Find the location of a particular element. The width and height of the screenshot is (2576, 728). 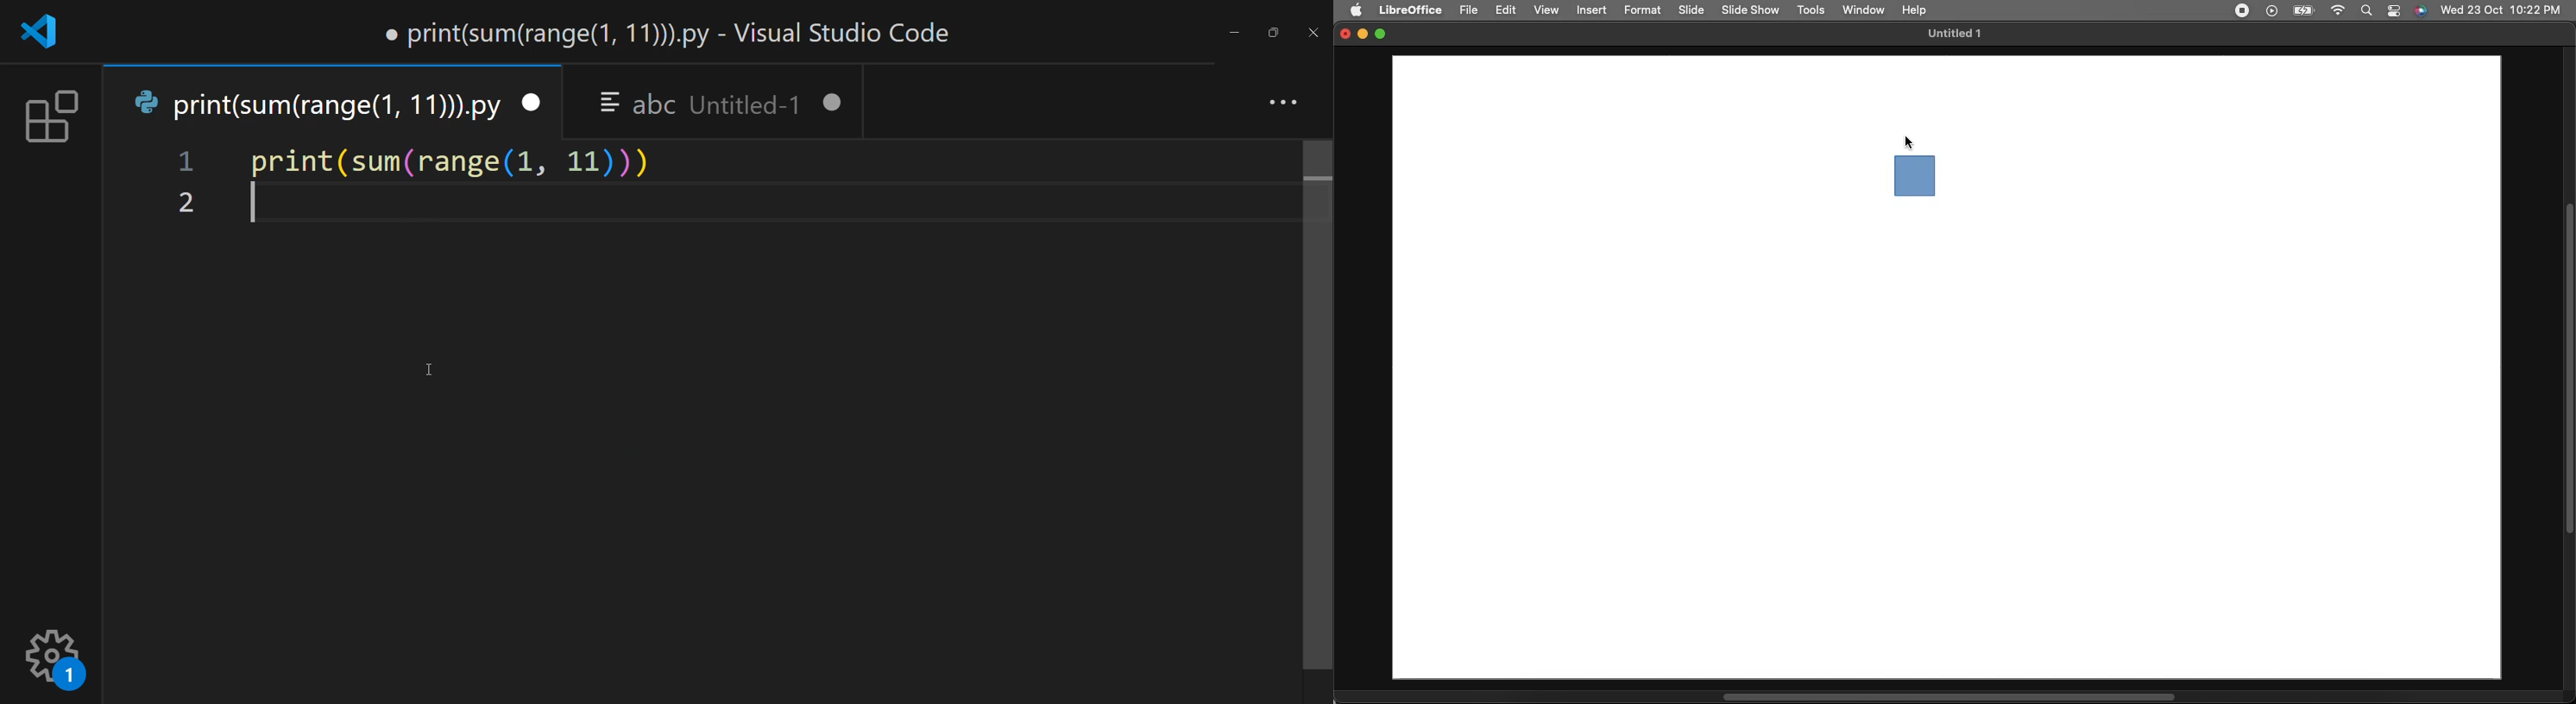

close tab is located at coordinates (531, 99).